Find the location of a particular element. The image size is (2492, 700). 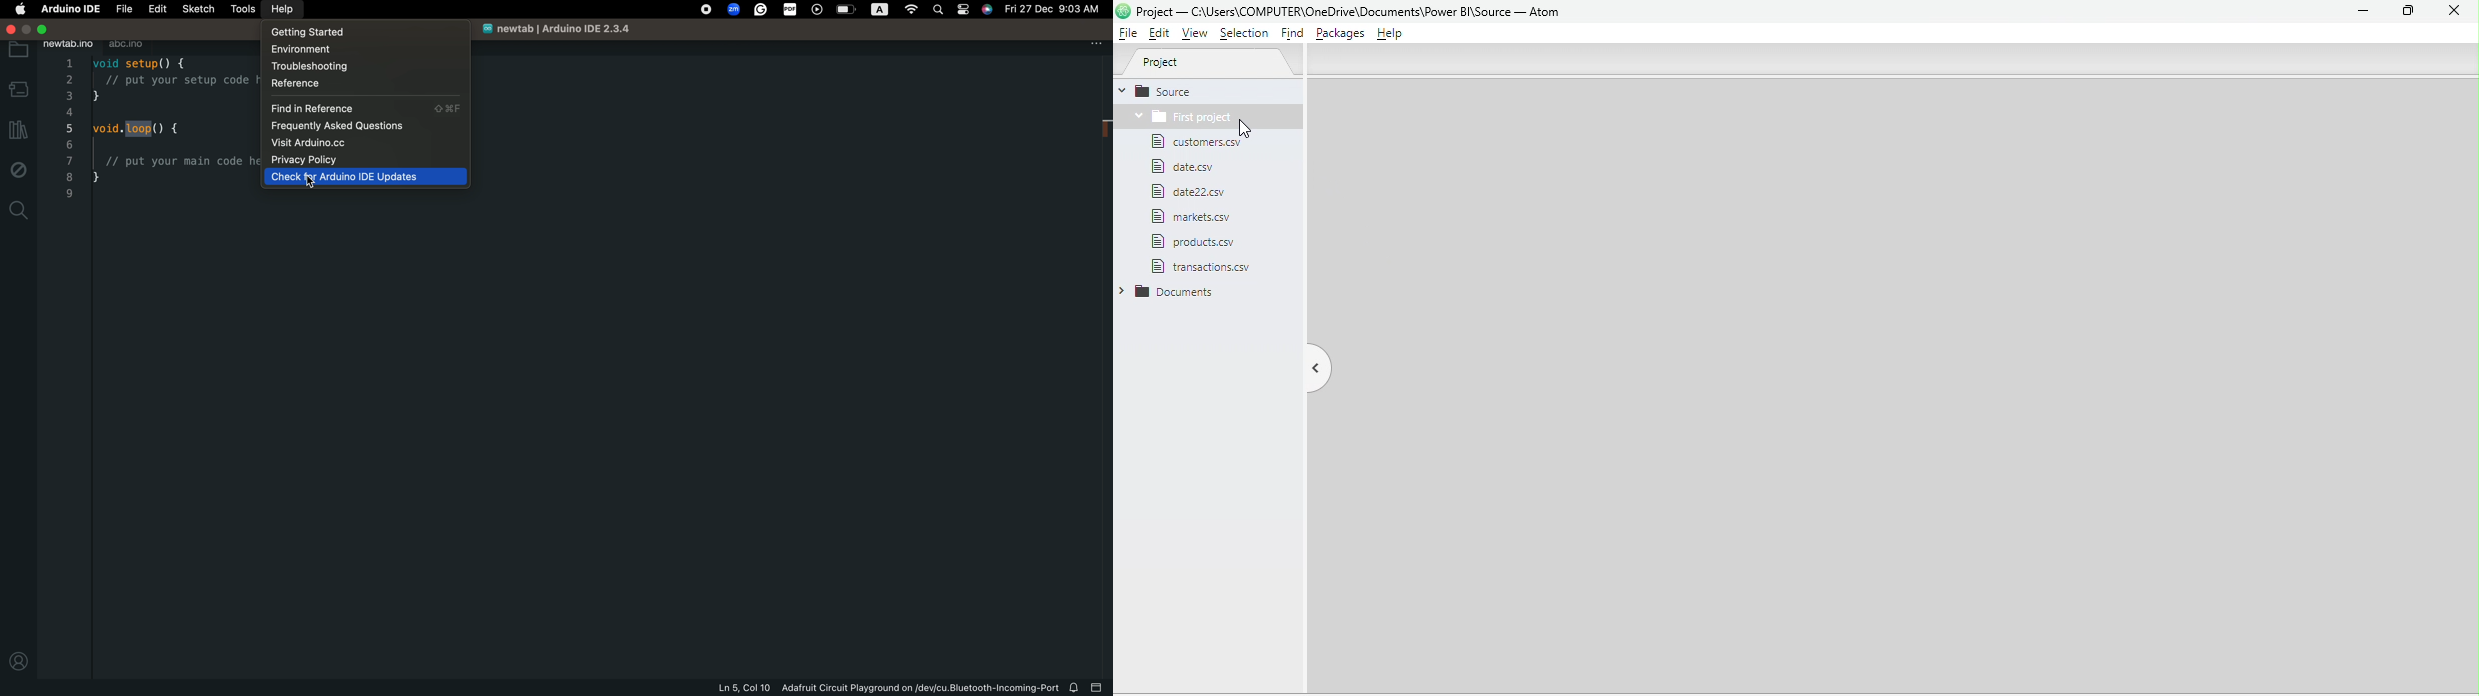

File is located at coordinates (1202, 240).